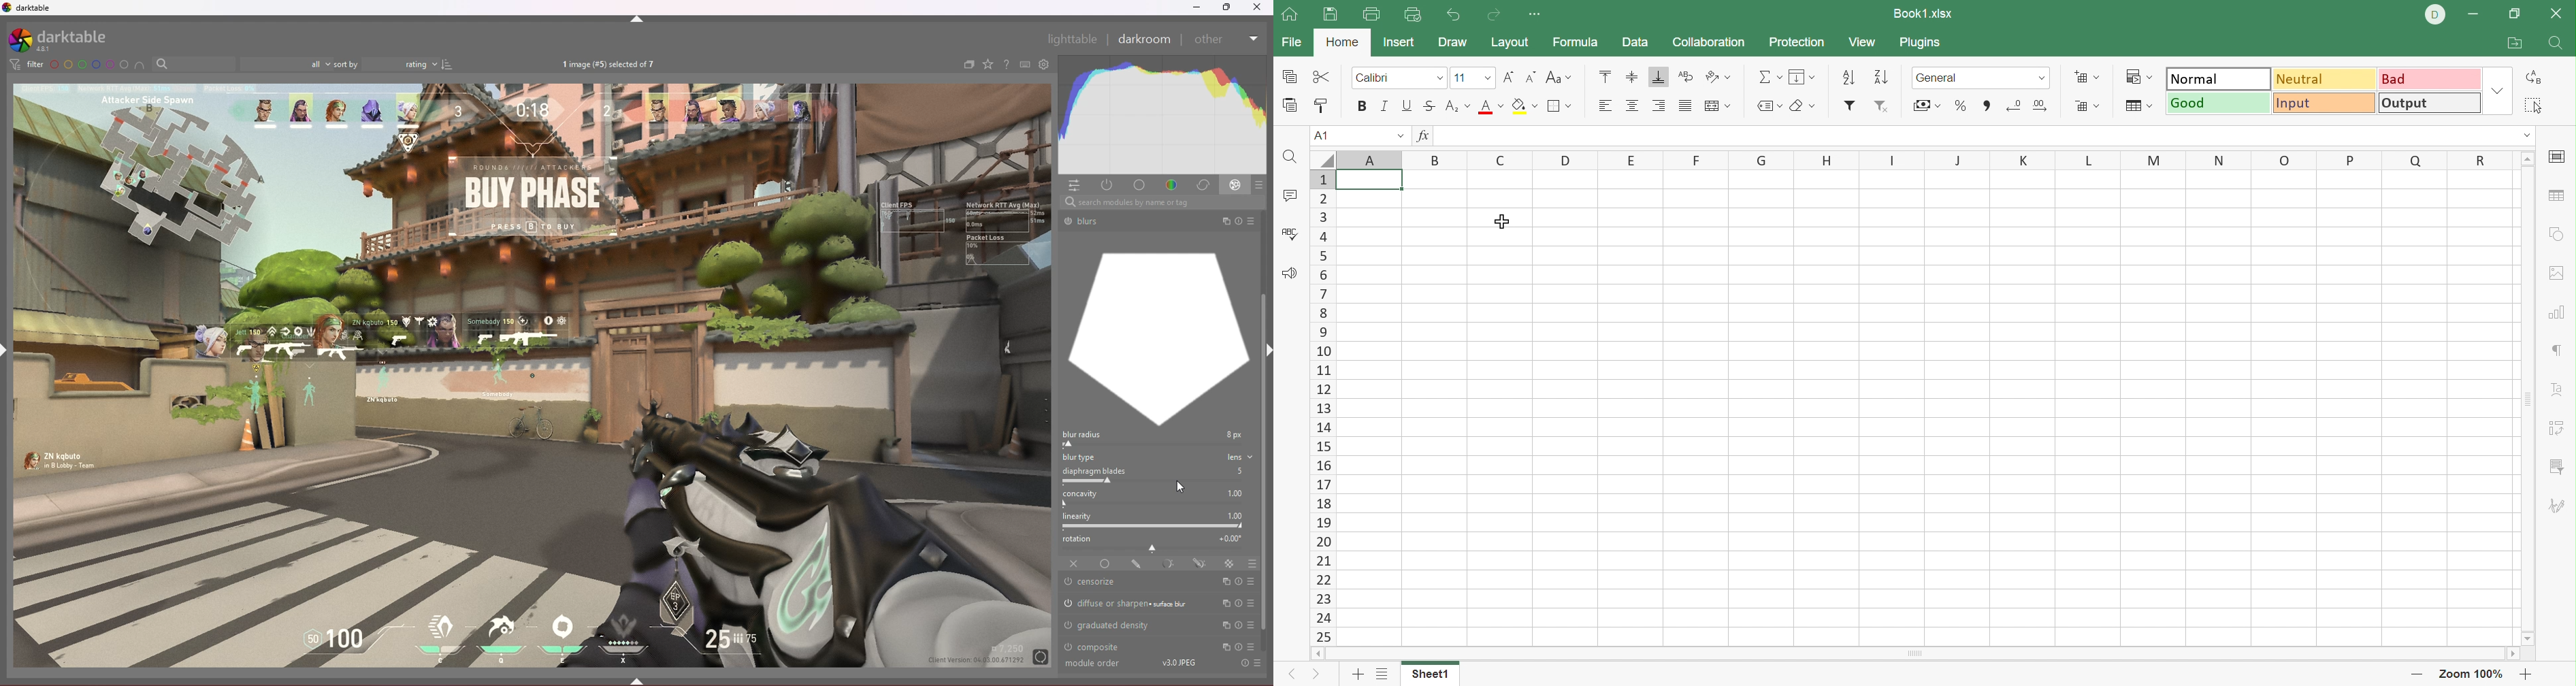 This screenshot has height=700, width=2576. What do you see at coordinates (1240, 581) in the screenshot?
I see `reset` at bounding box center [1240, 581].